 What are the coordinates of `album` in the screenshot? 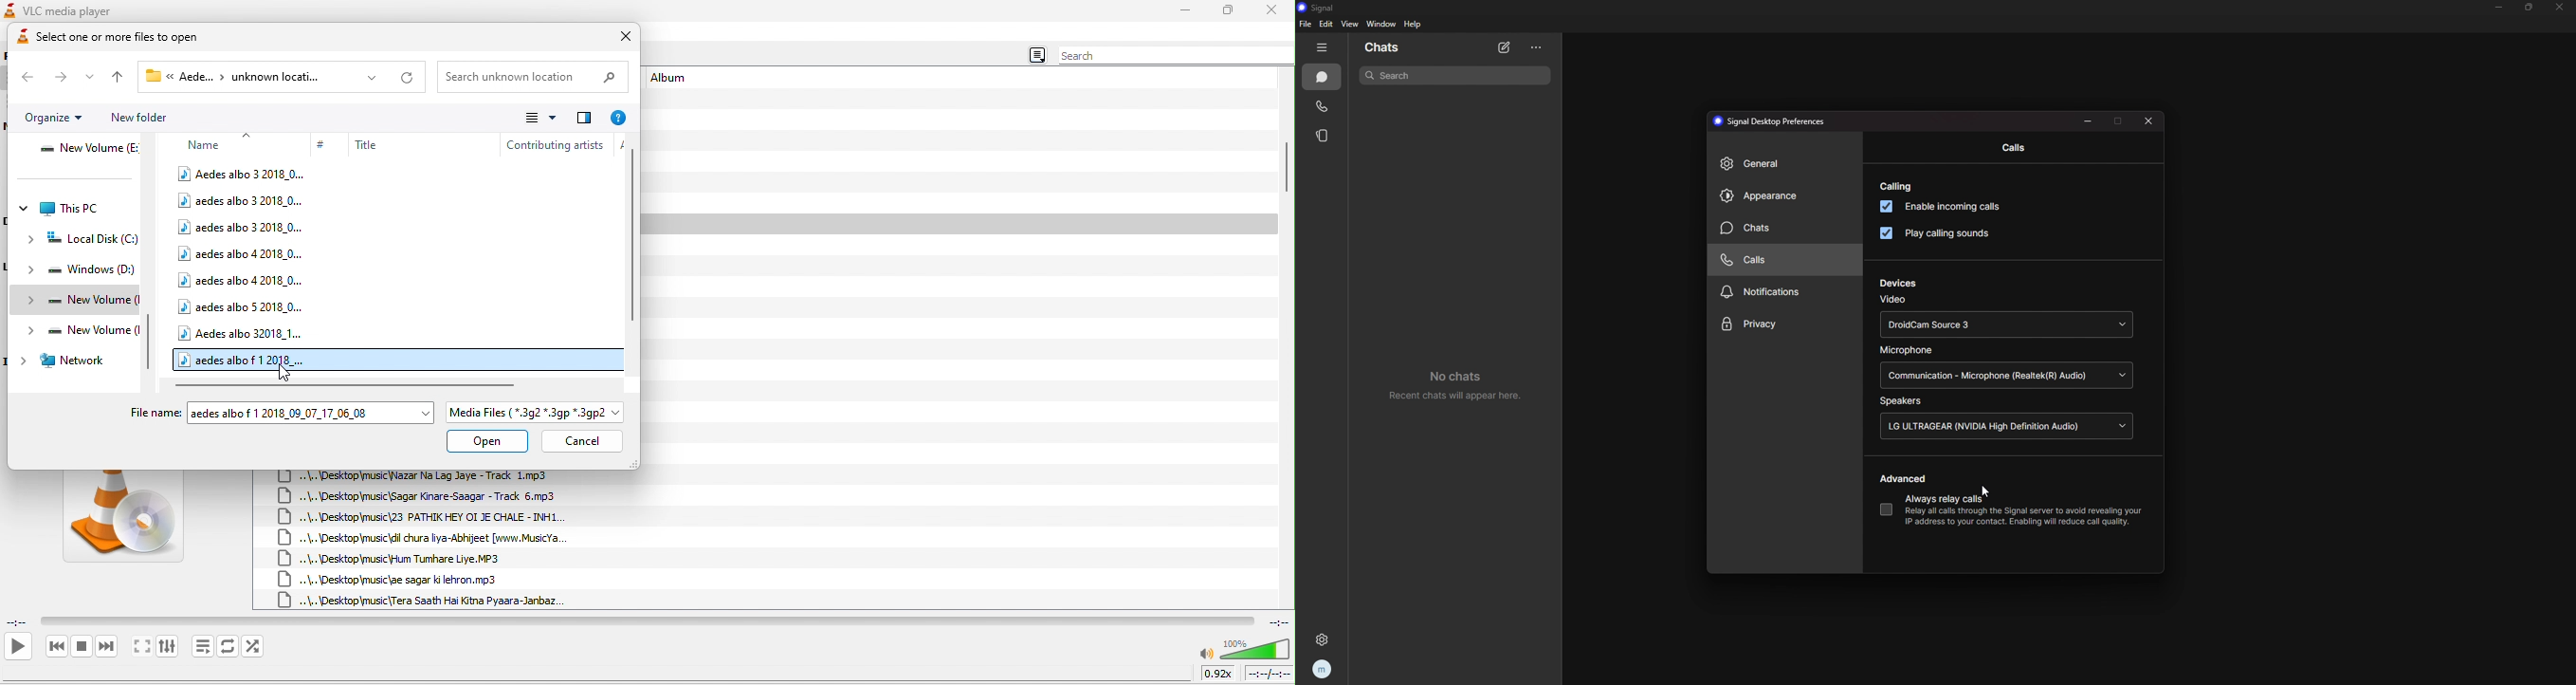 It's located at (674, 80).